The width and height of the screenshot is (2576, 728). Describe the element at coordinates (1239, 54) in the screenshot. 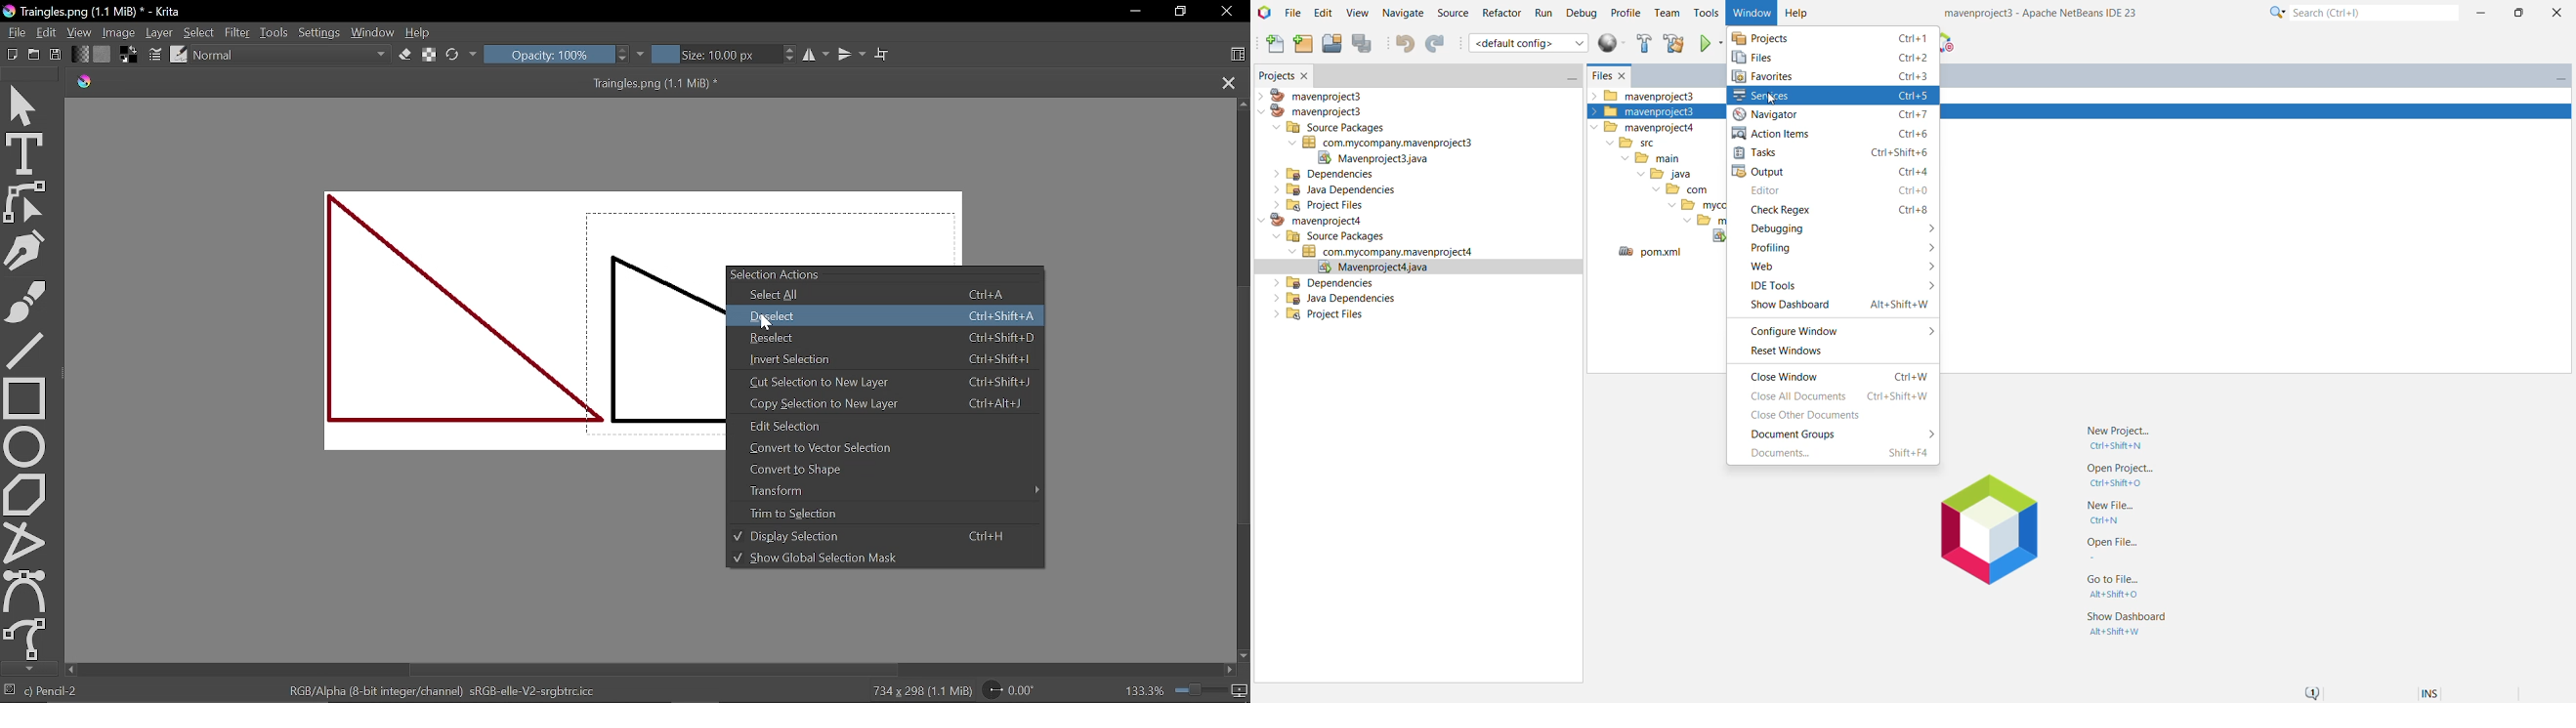

I see `Choose workspace` at that location.